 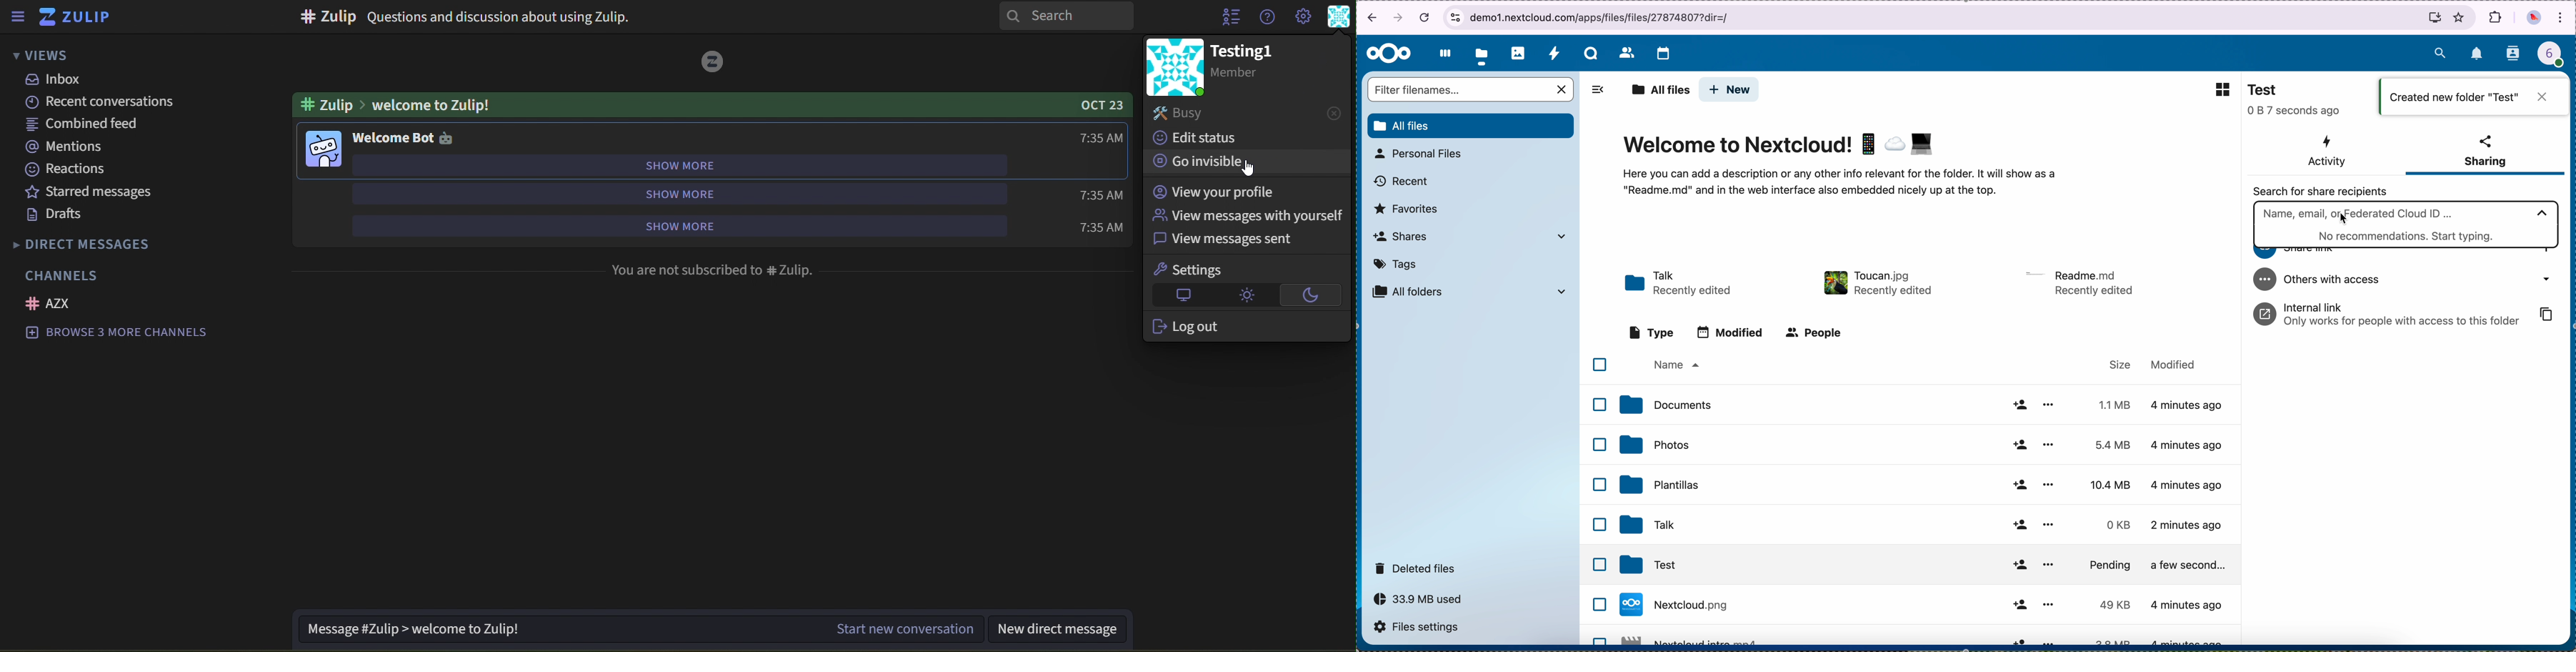 I want to click on extensions, so click(x=2496, y=17).